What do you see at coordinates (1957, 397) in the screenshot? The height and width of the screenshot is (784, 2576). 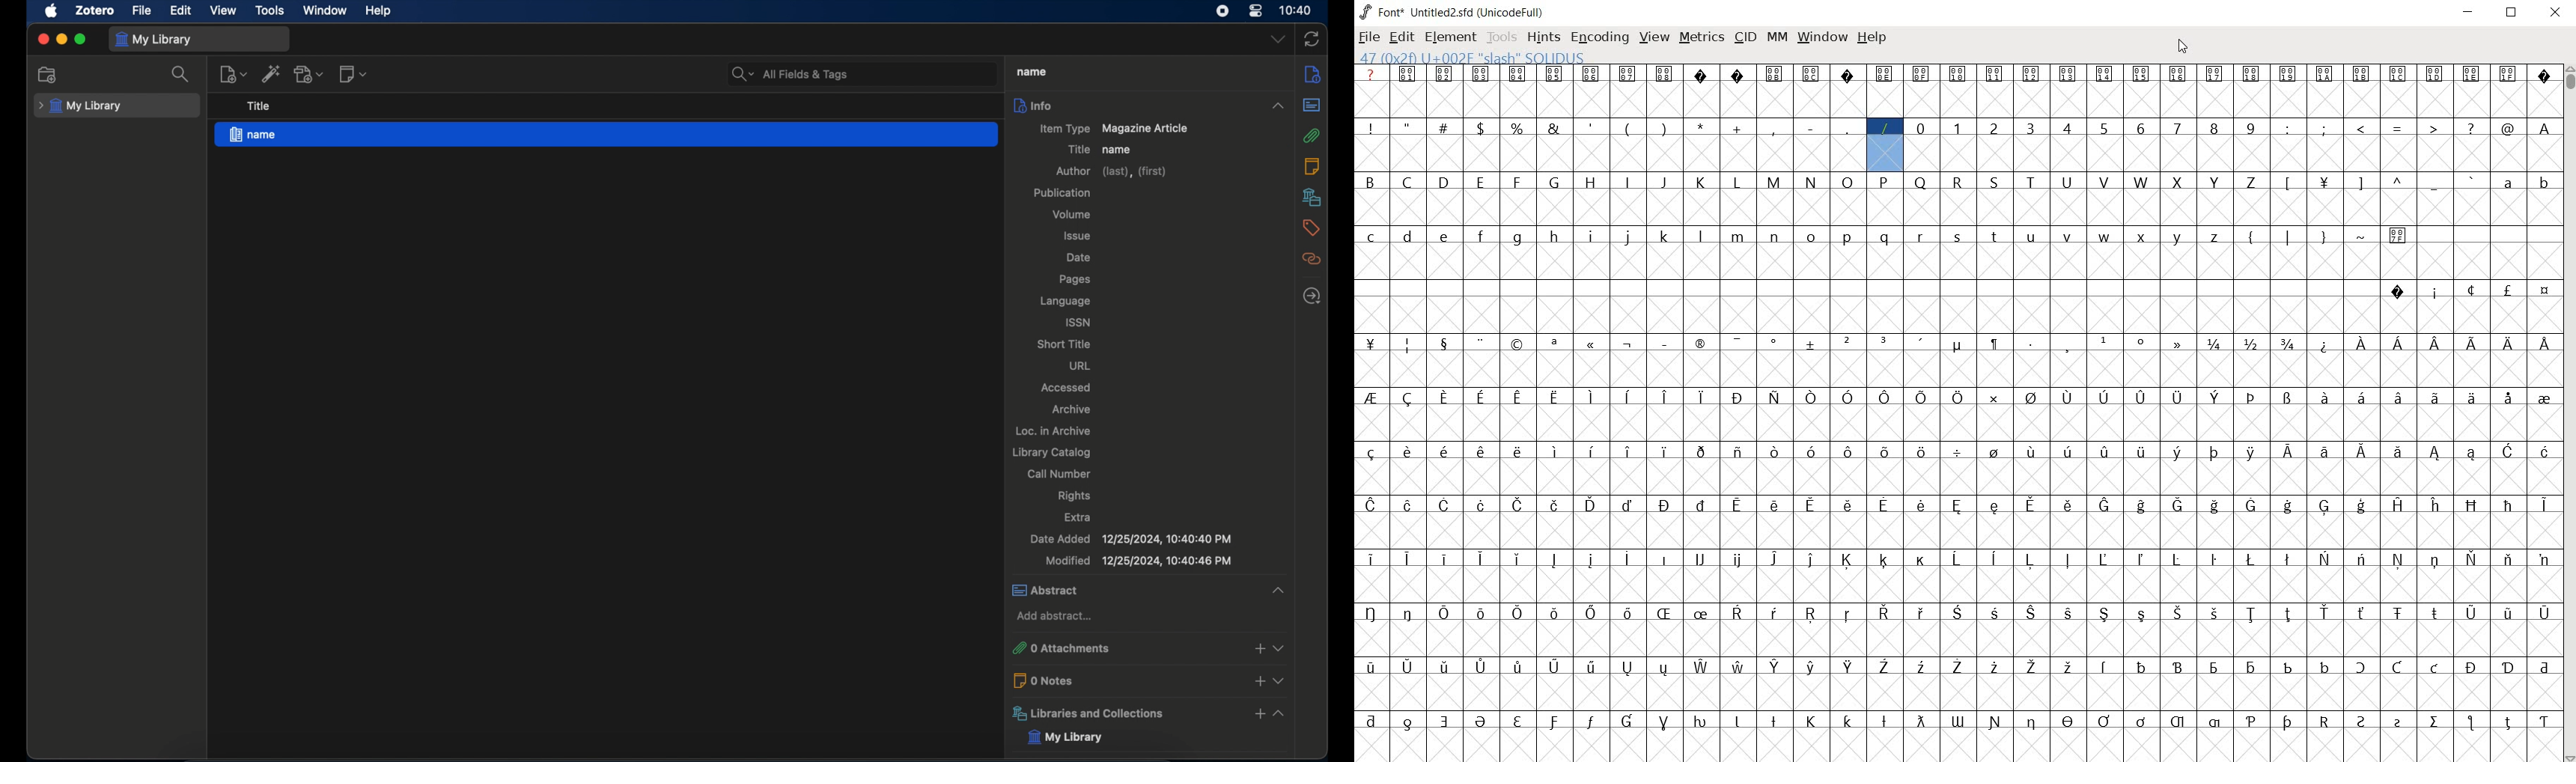 I see `glyph` at bounding box center [1957, 397].